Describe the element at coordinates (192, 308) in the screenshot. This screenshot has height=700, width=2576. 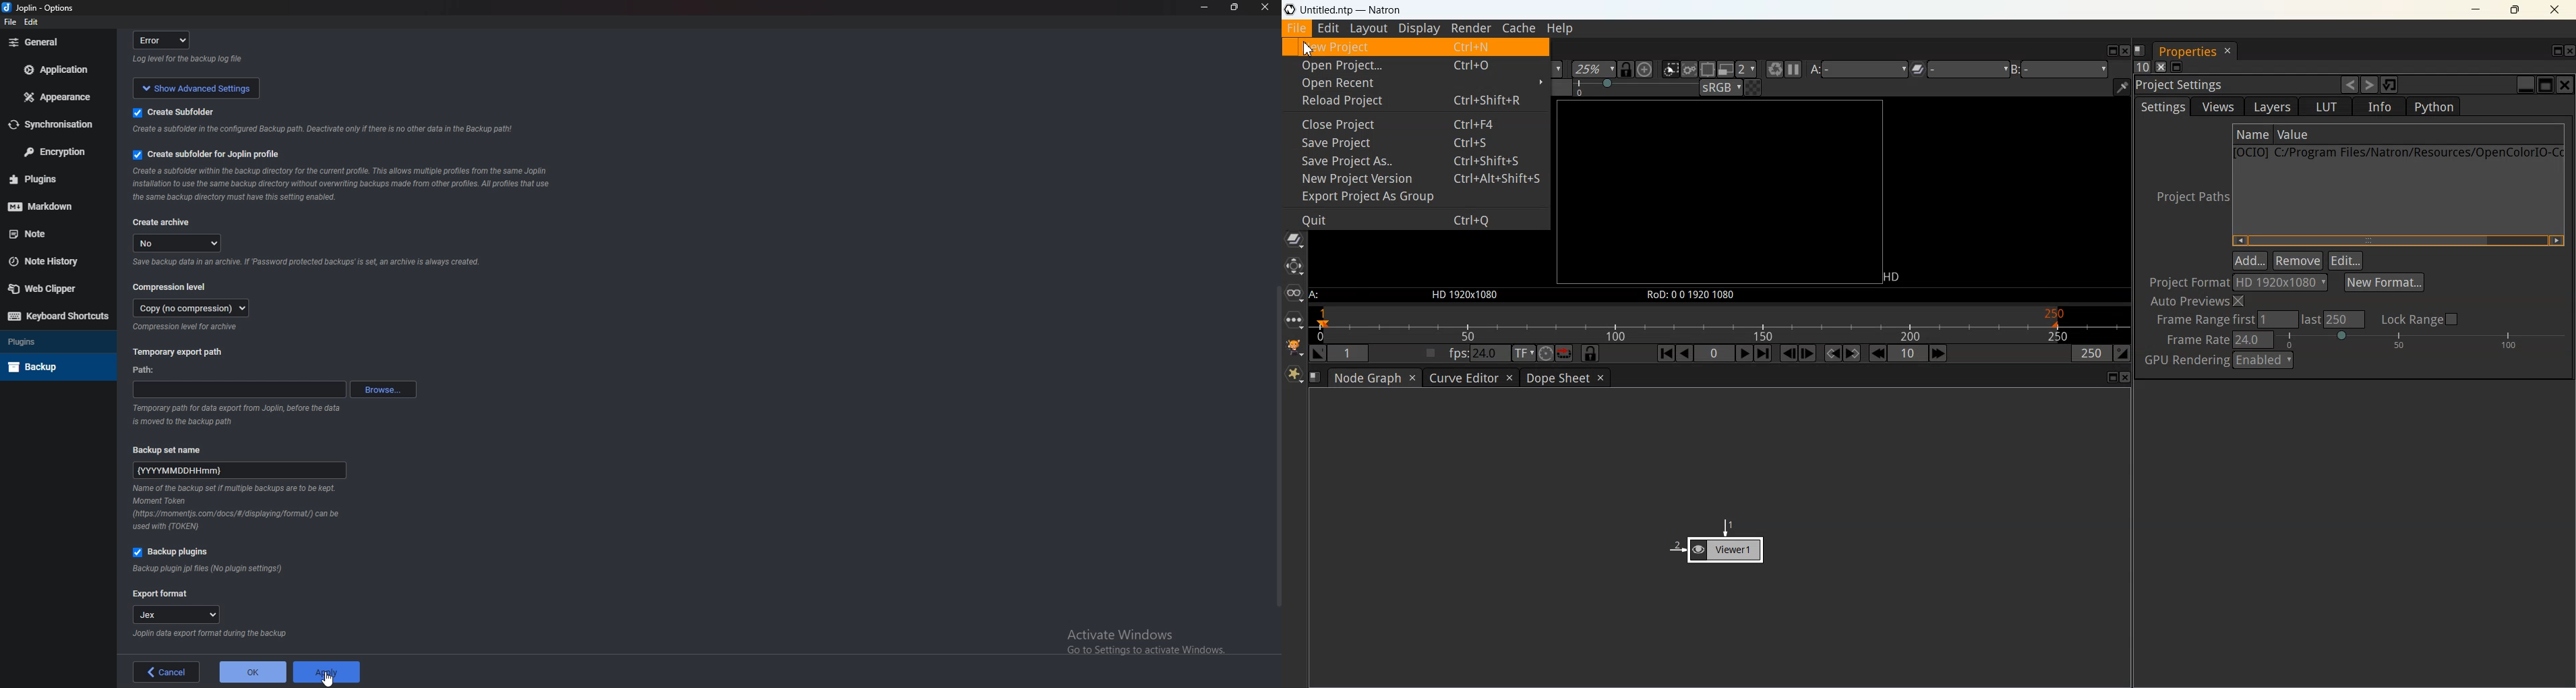
I see `copy (no compression)` at that location.